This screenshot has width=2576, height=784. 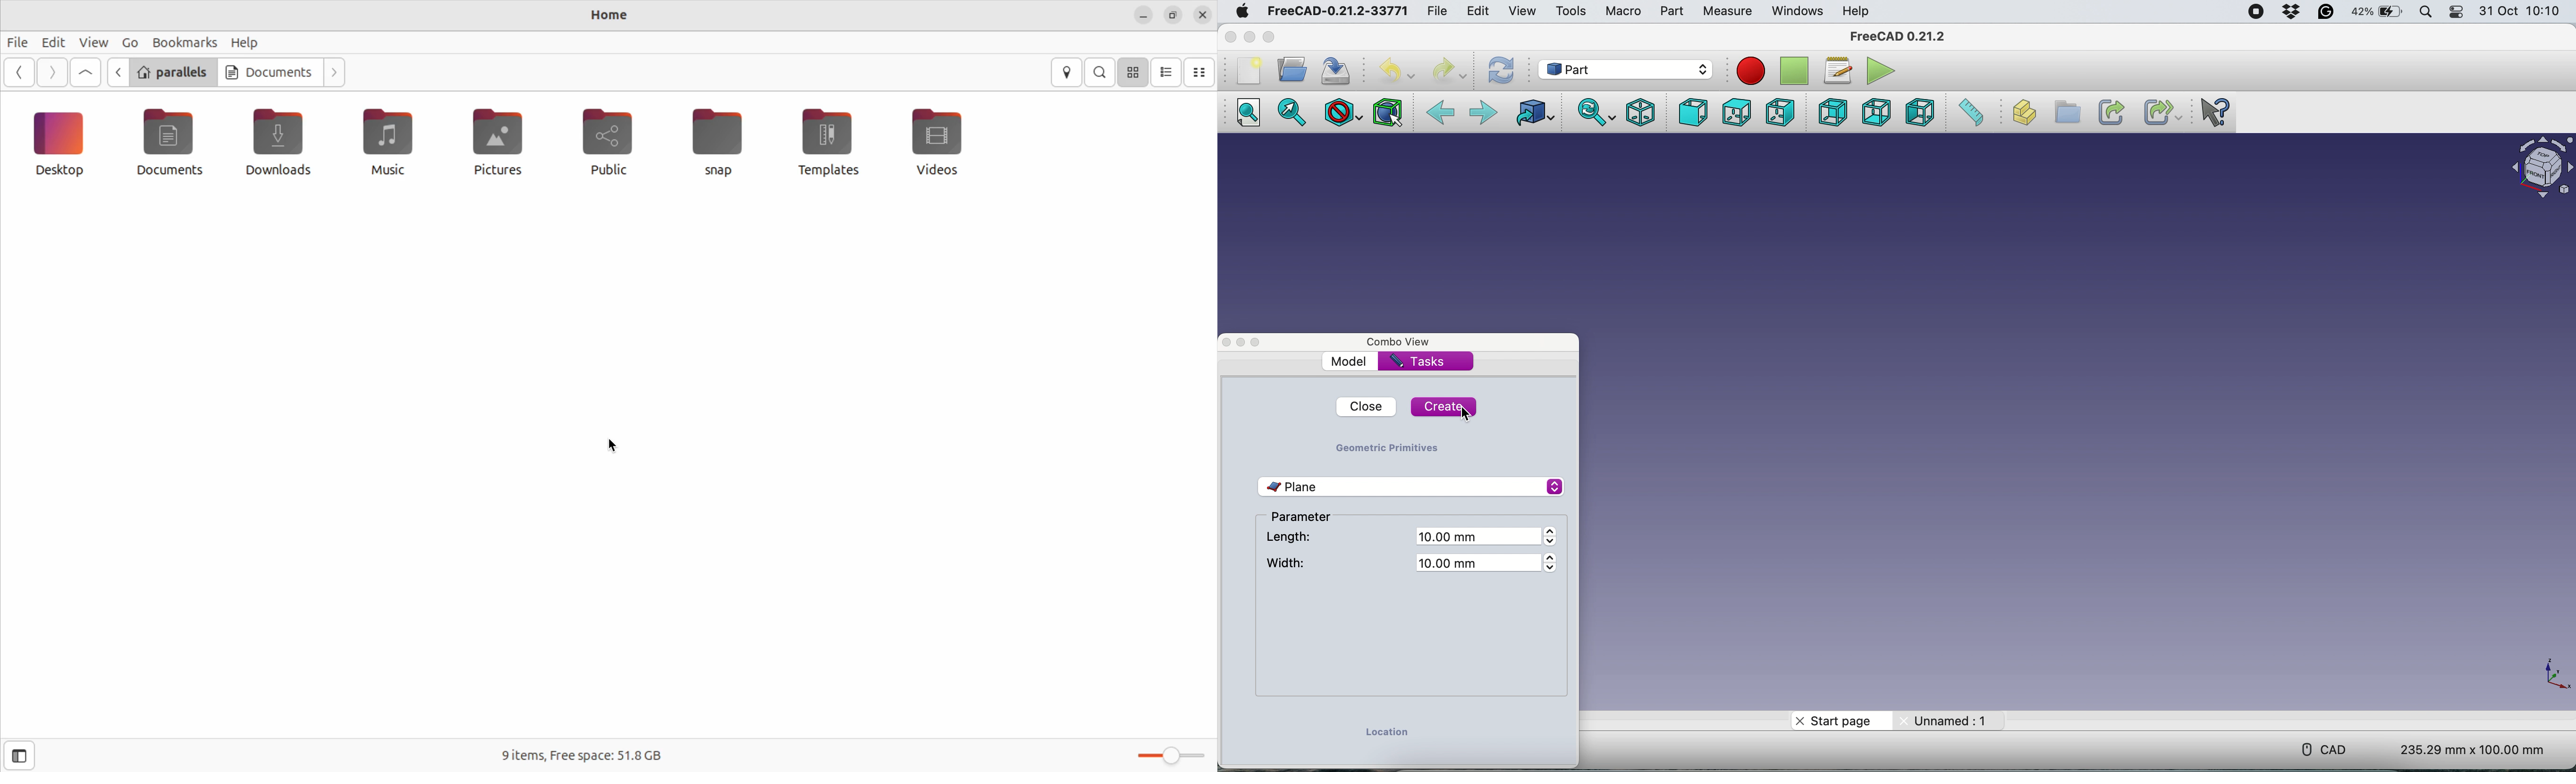 What do you see at coordinates (1069, 73) in the screenshot?
I see `location` at bounding box center [1069, 73].